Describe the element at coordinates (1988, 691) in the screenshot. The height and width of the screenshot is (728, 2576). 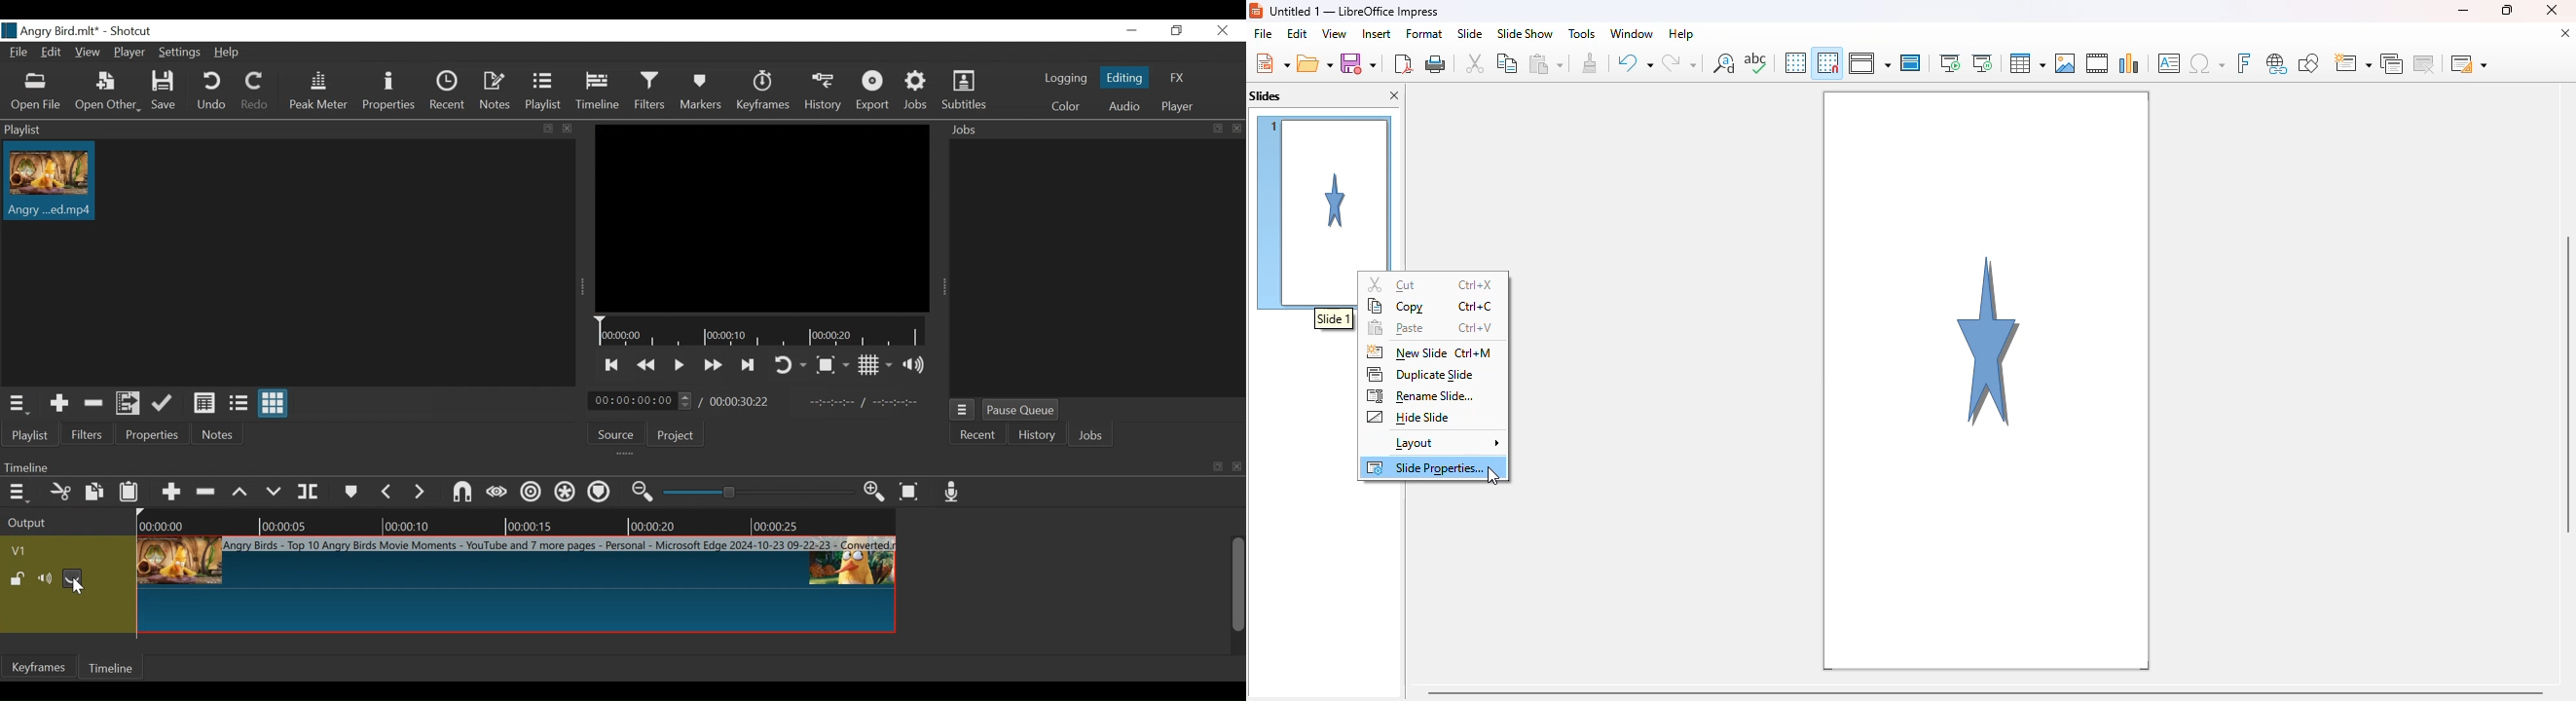
I see `horizontal scroll bar` at that location.